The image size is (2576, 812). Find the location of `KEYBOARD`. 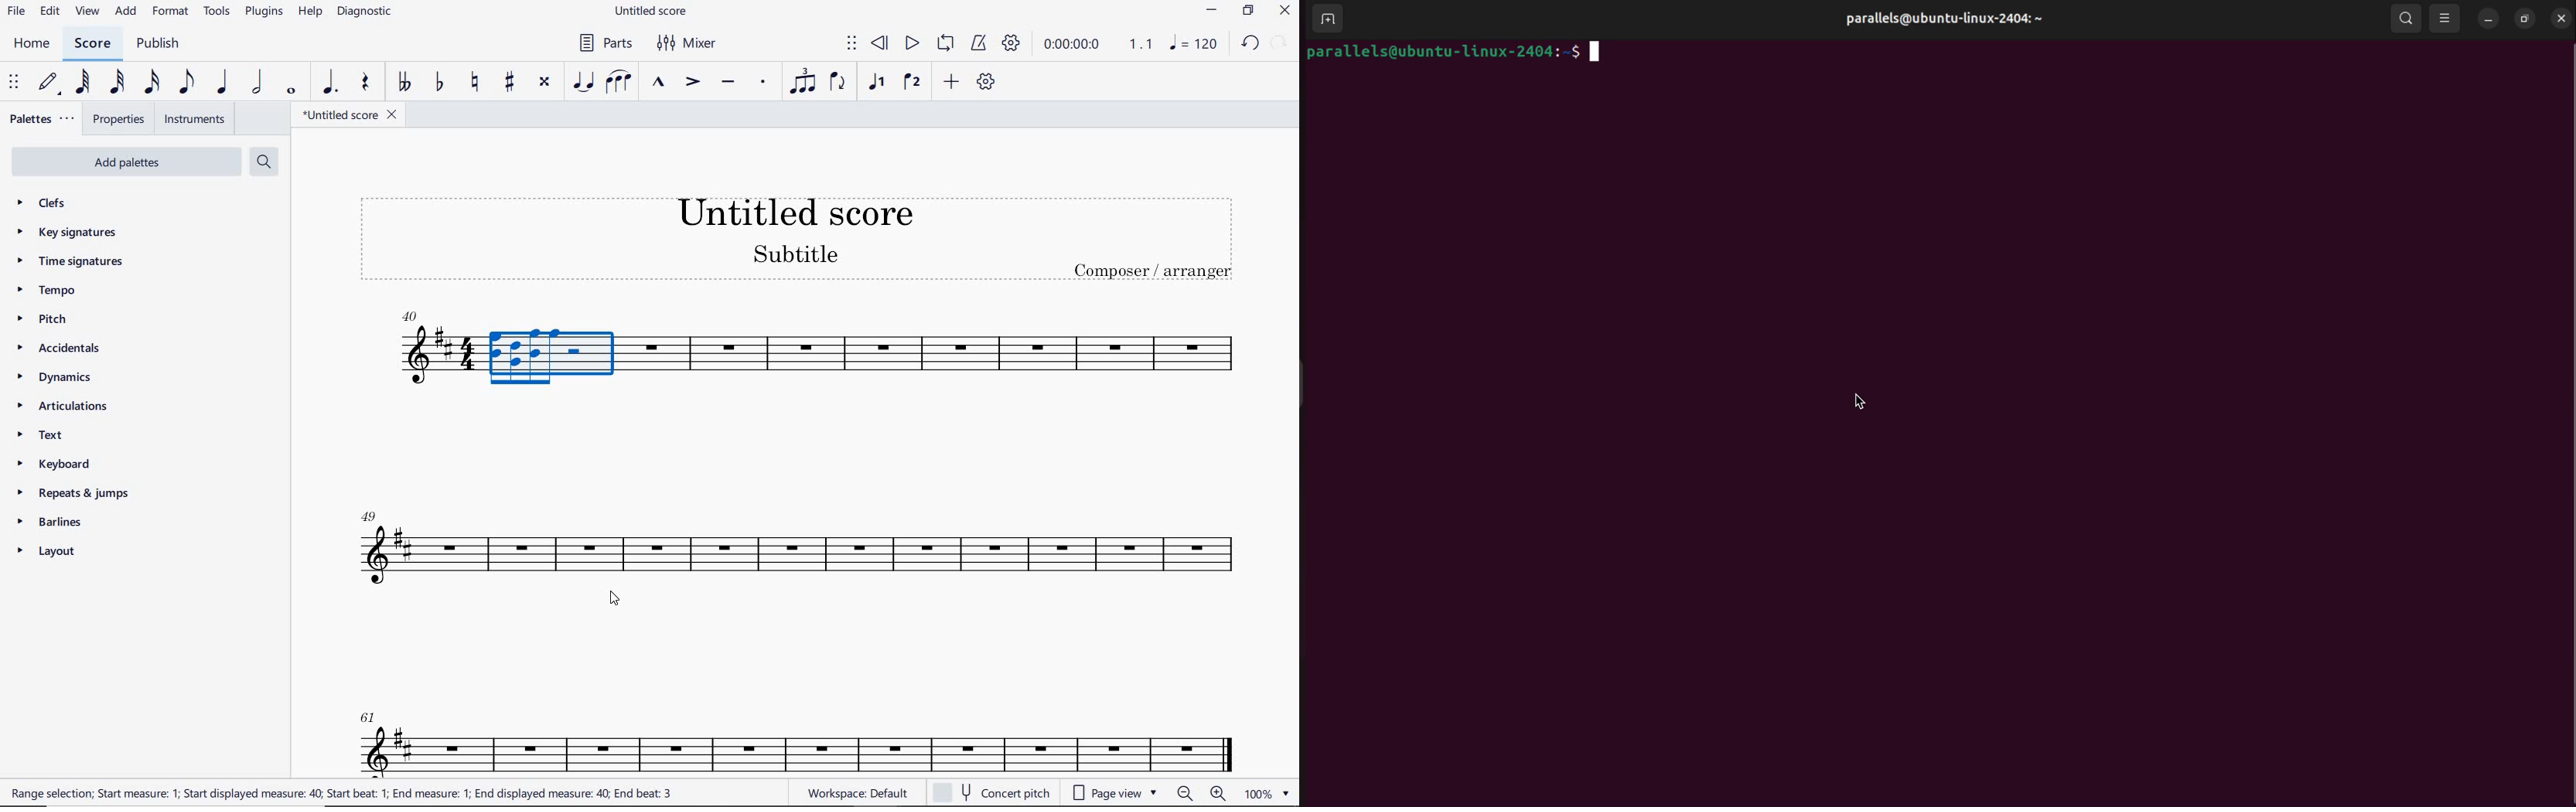

KEYBOARD is located at coordinates (67, 465).